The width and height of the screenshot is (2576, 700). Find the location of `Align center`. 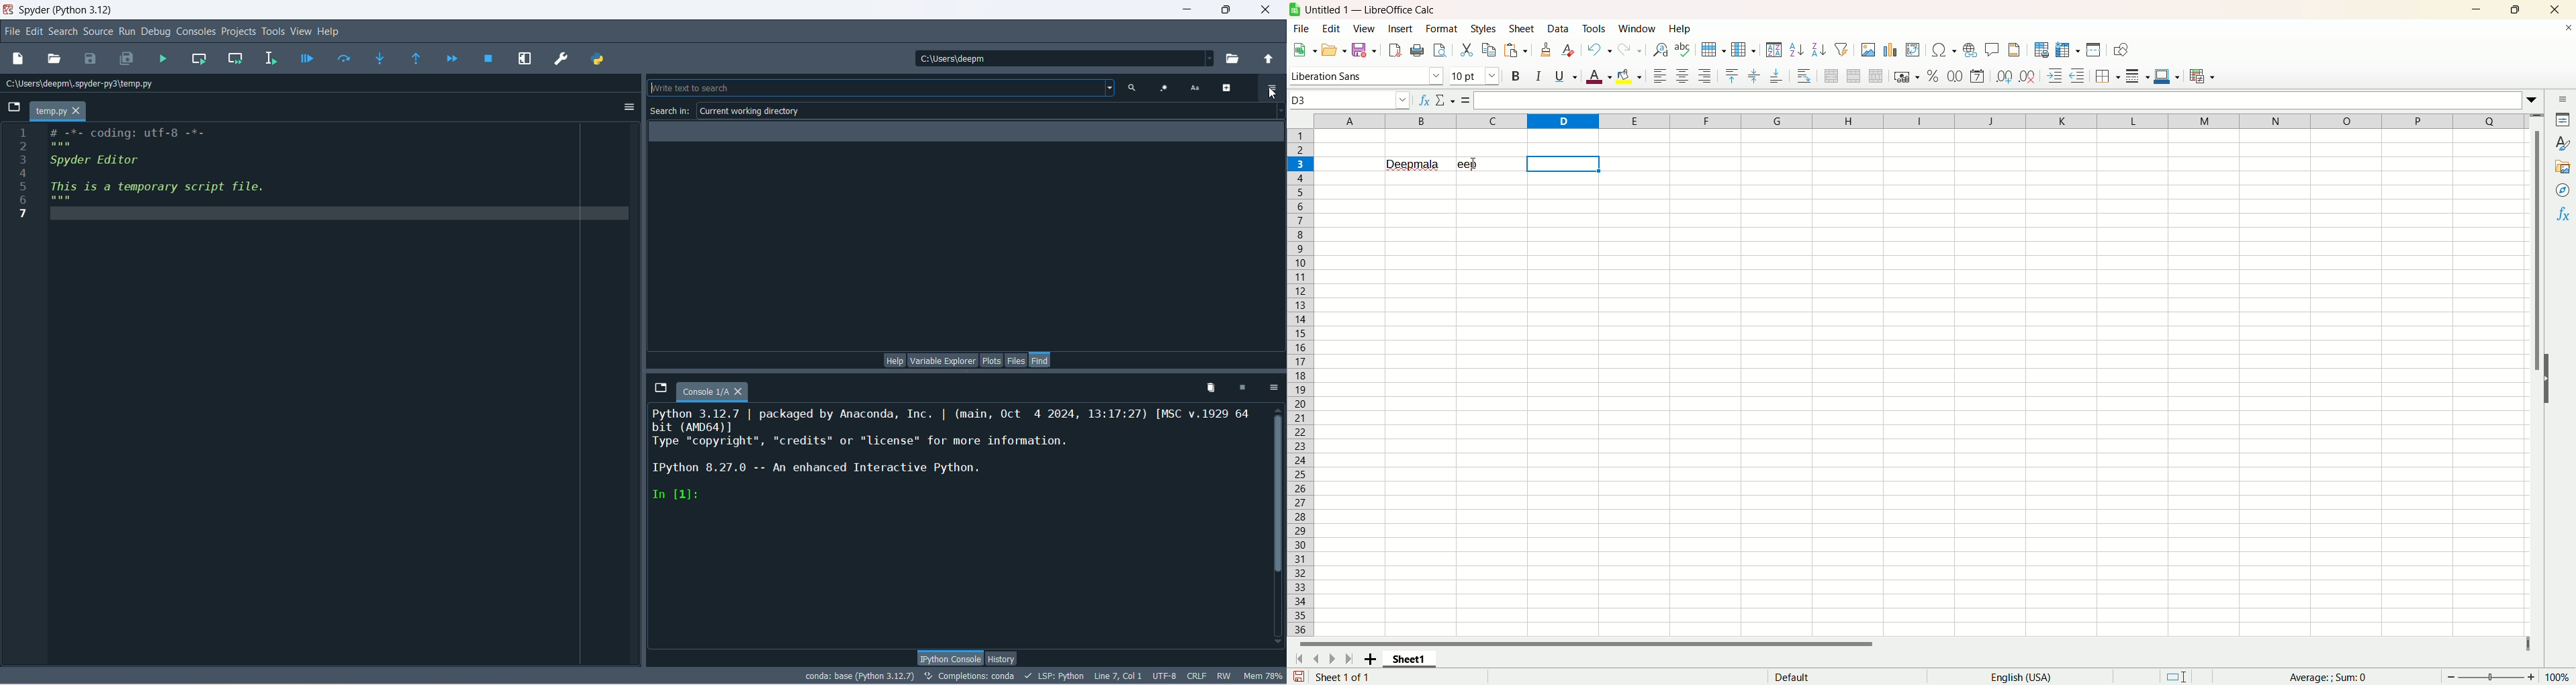

Align center is located at coordinates (1683, 77).